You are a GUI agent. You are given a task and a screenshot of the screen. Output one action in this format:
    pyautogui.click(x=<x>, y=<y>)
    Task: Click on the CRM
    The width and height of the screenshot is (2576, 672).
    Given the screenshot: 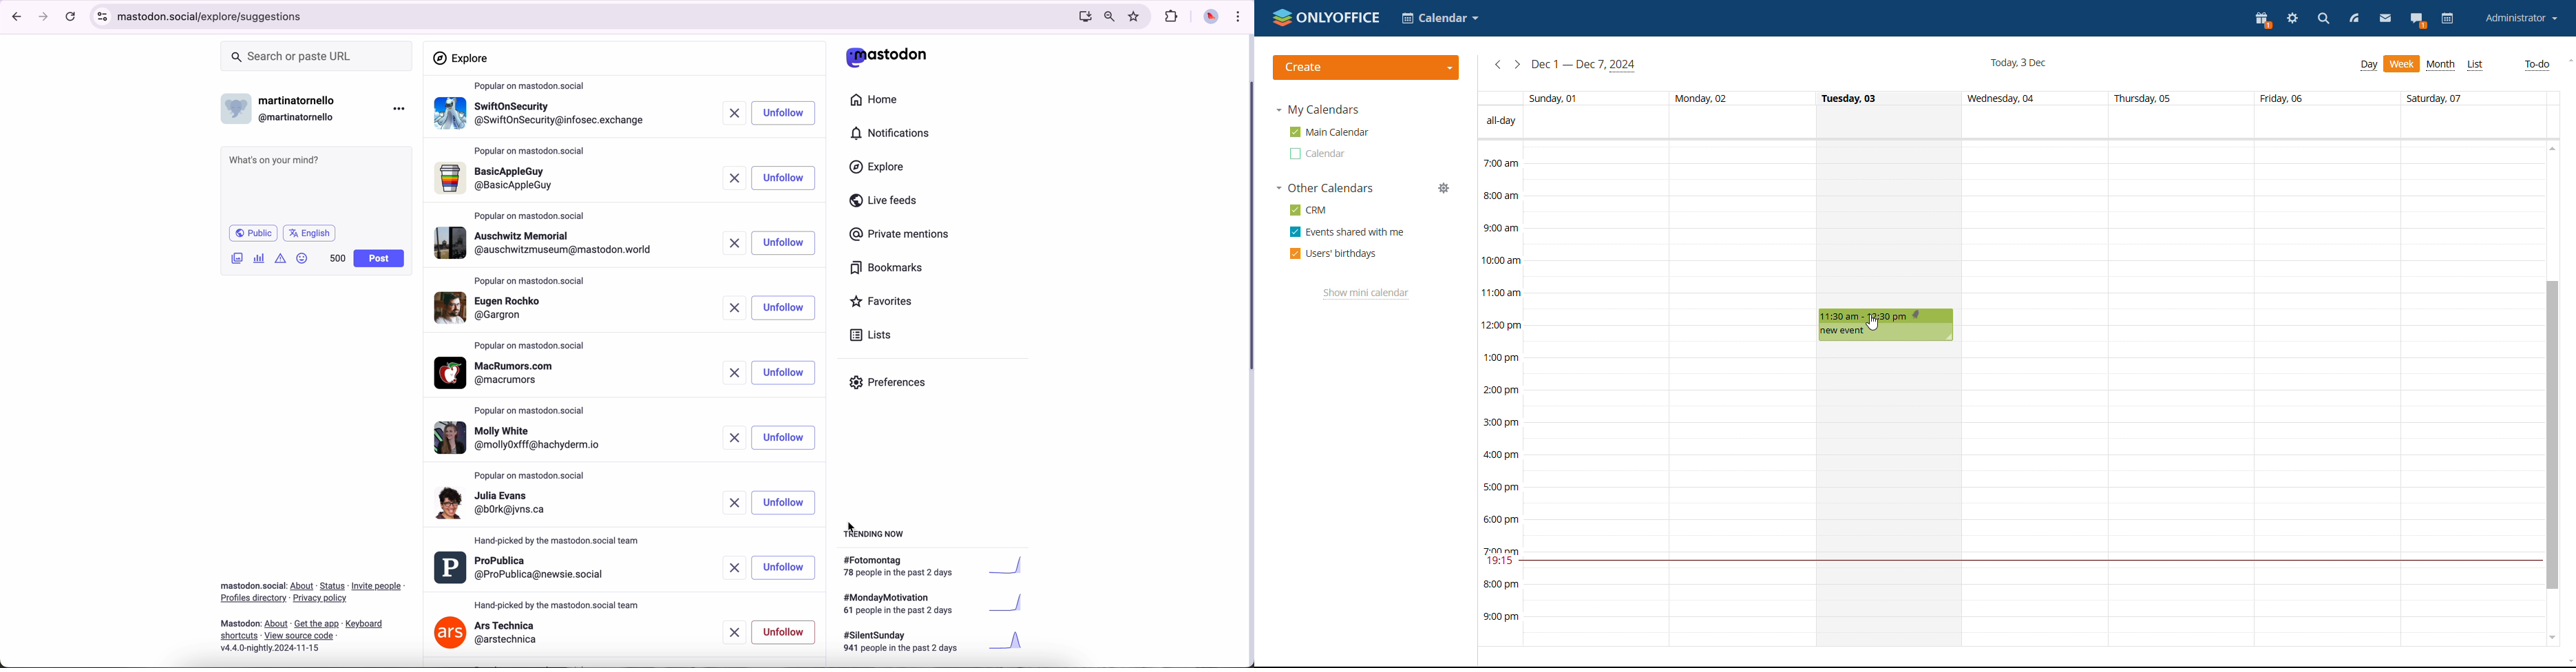 What is the action you would take?
    pyautogui.click(x=1308, y=210)
    